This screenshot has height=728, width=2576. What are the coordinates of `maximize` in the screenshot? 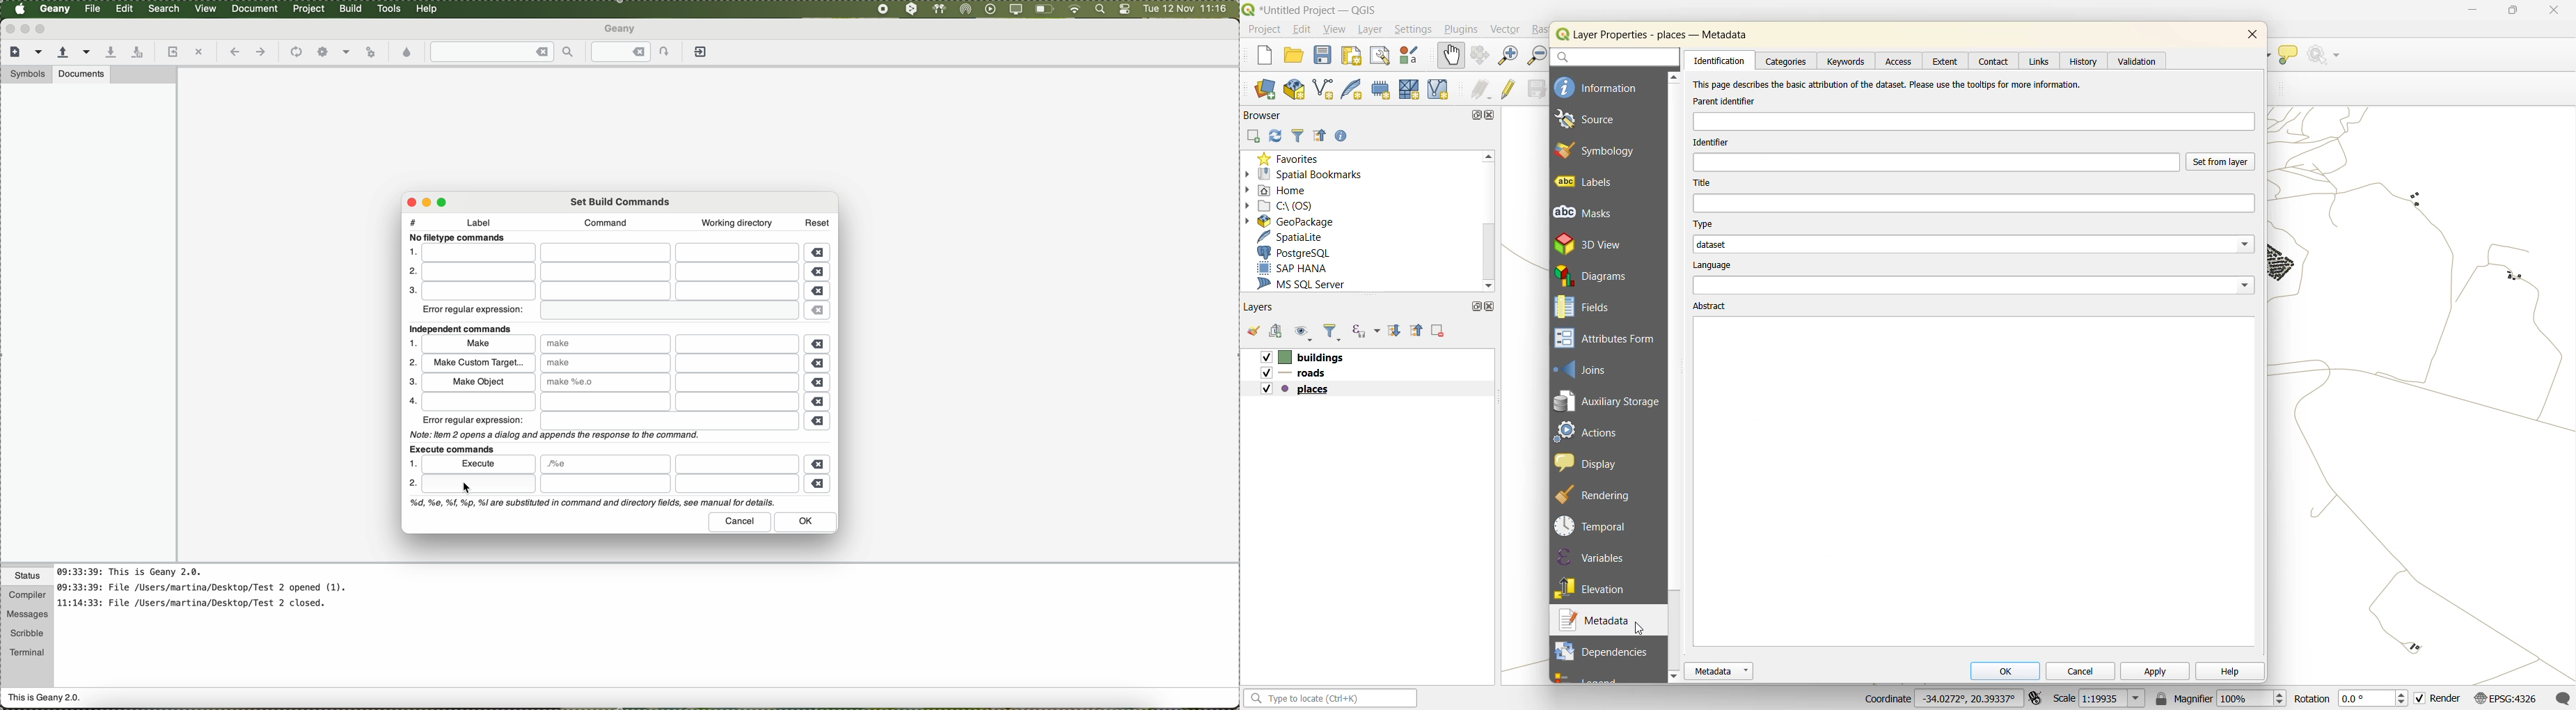 It's located at (1474, 115).